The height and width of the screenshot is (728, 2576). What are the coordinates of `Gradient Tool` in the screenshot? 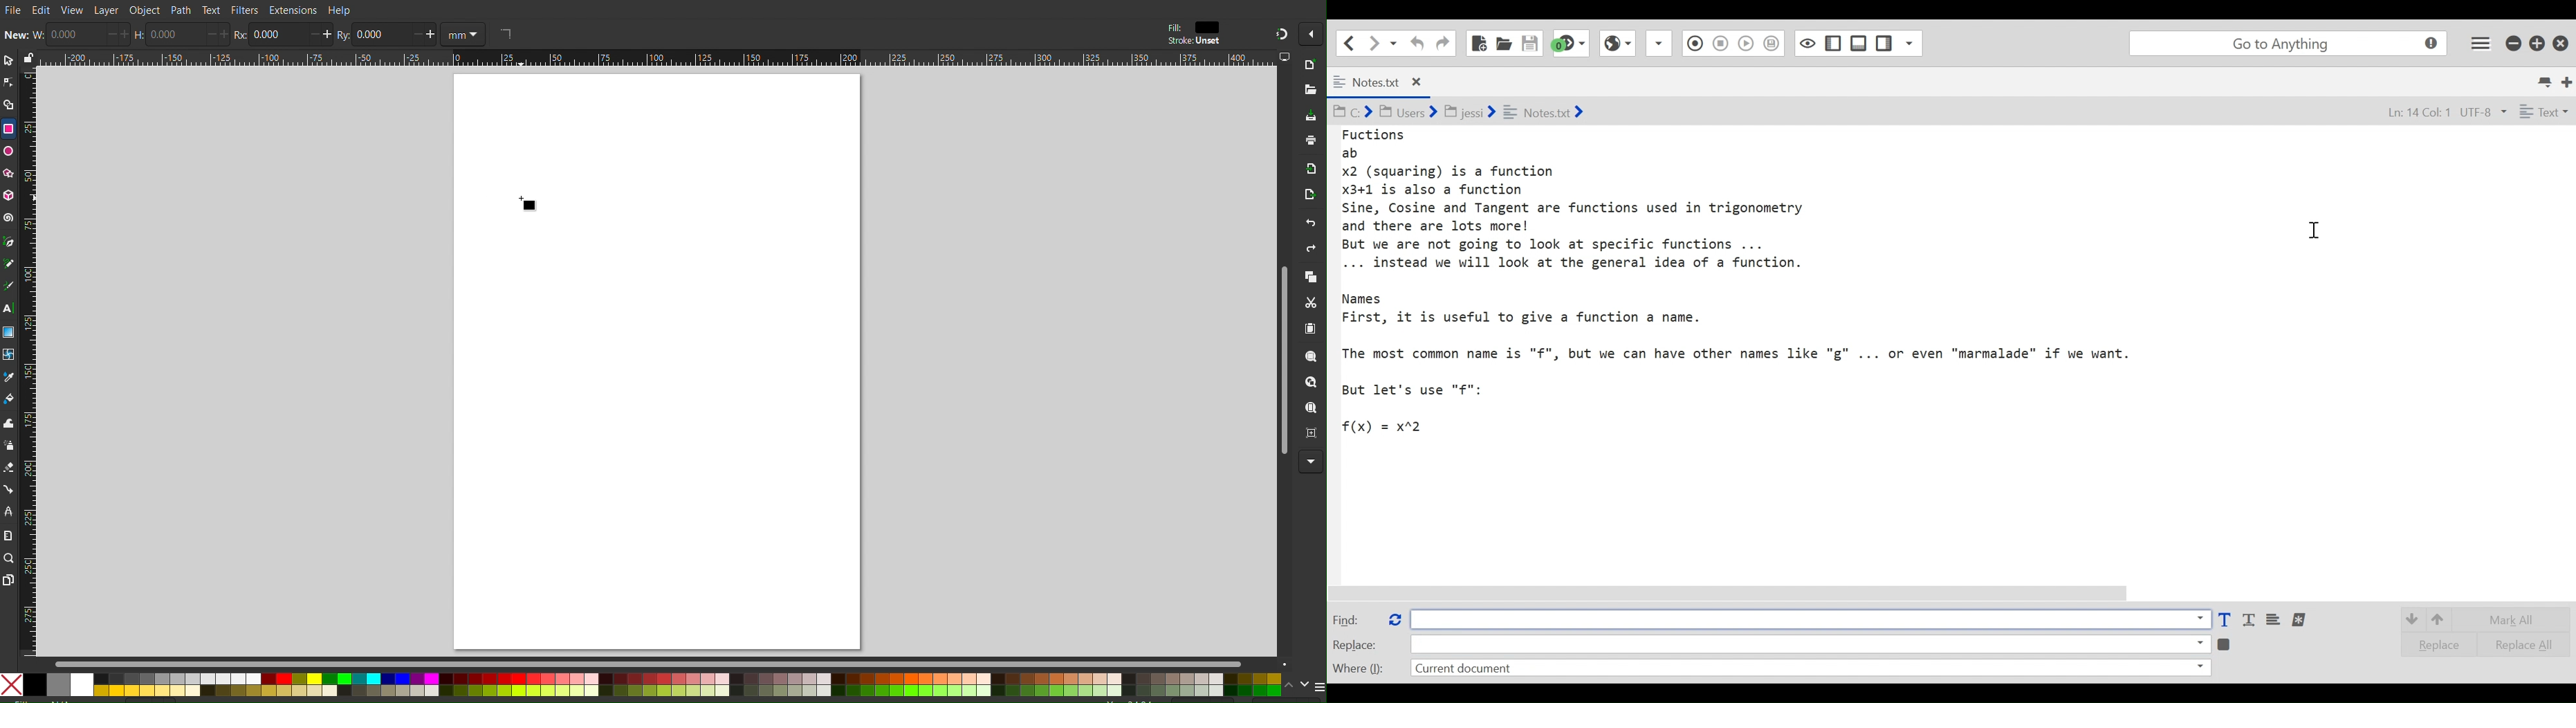 It's located at (8, 332).